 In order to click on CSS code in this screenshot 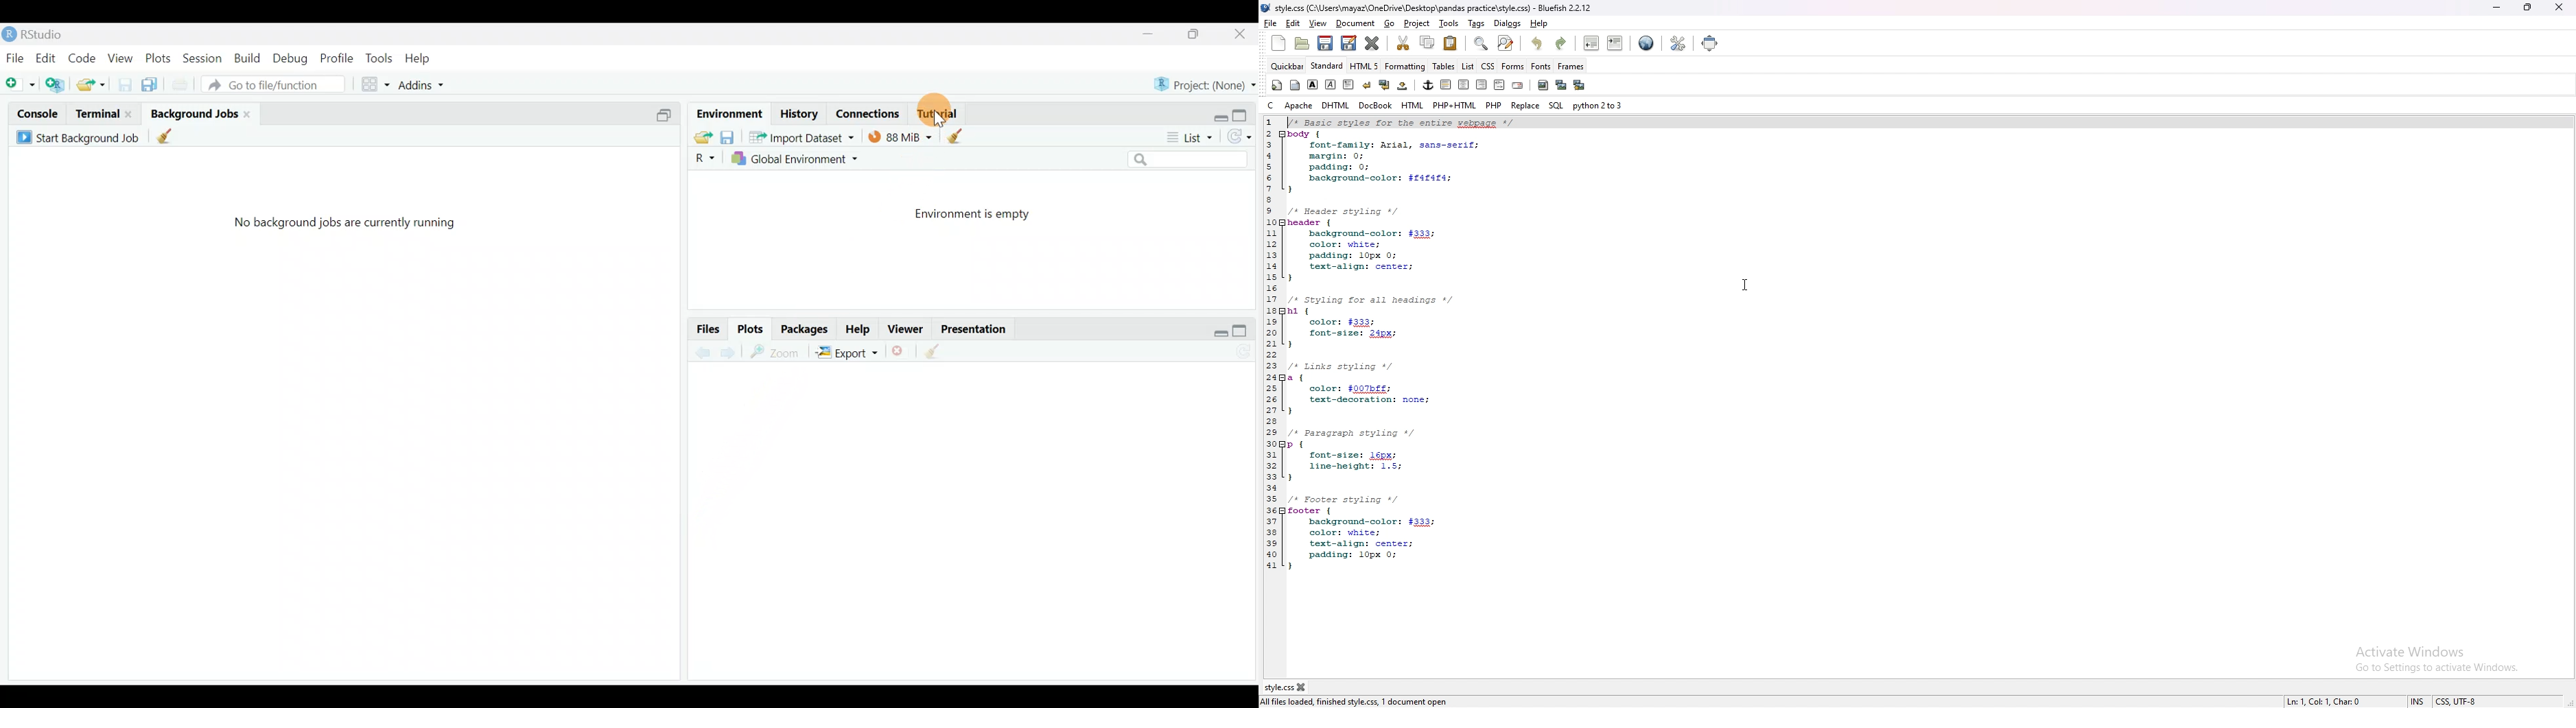, I will do `click(1418, 342)`.